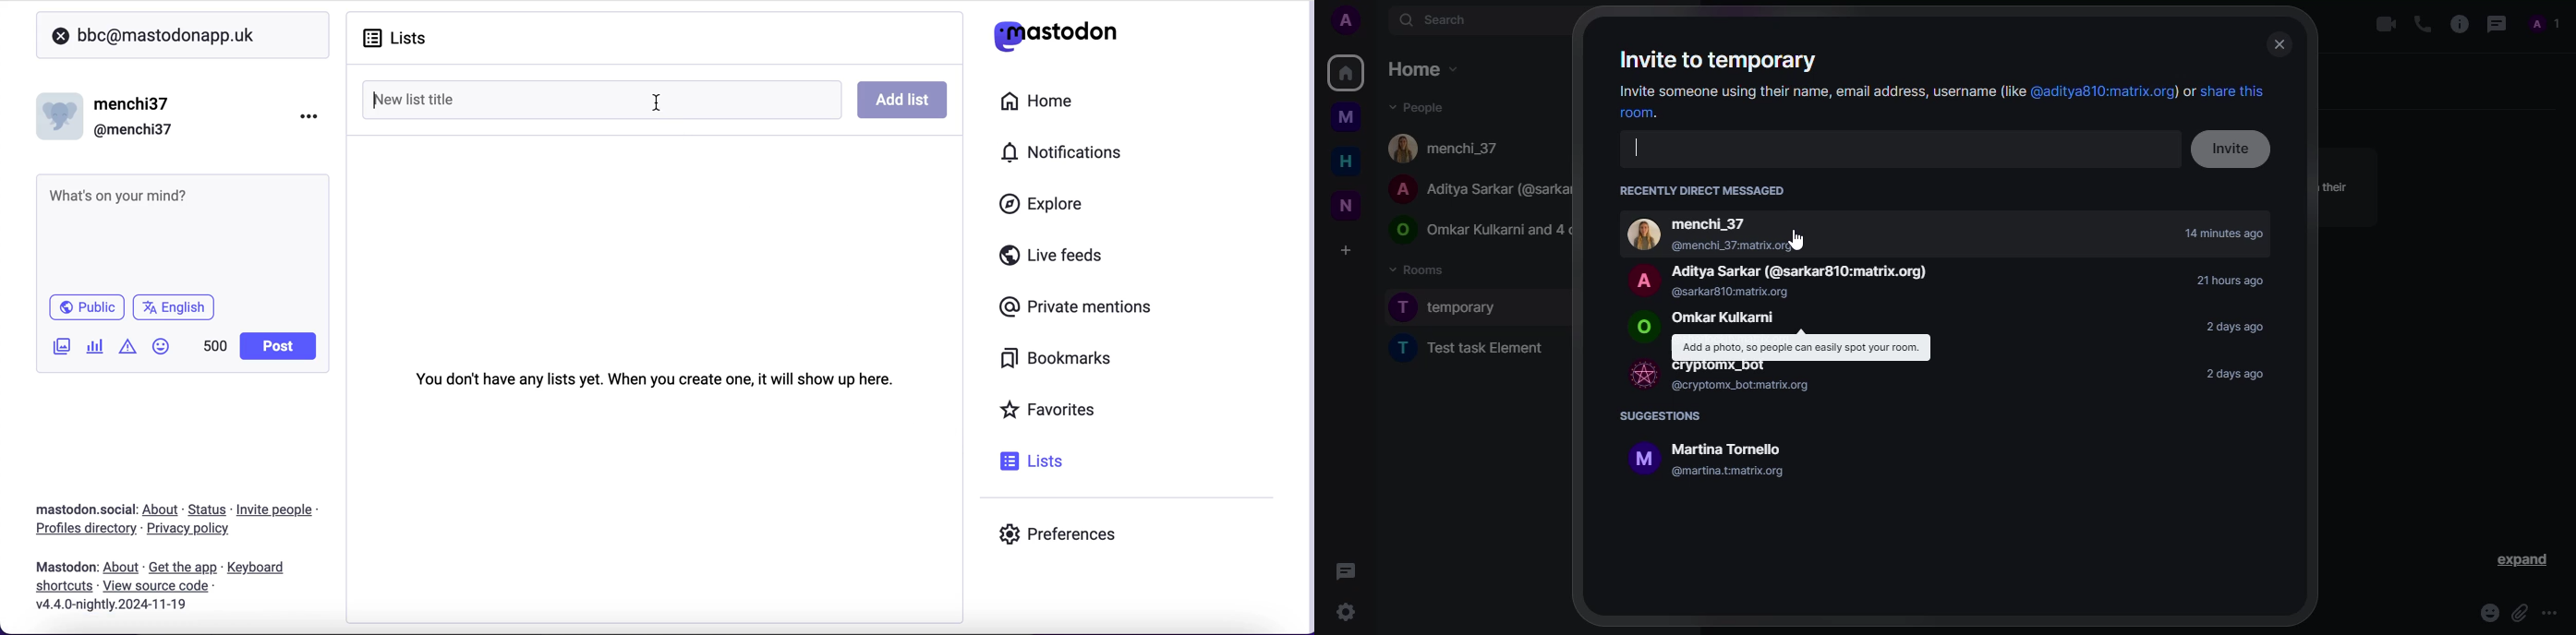  Describe the element at coordinates (2231, 326) in the screenshot. I see `2days ago` at that location.